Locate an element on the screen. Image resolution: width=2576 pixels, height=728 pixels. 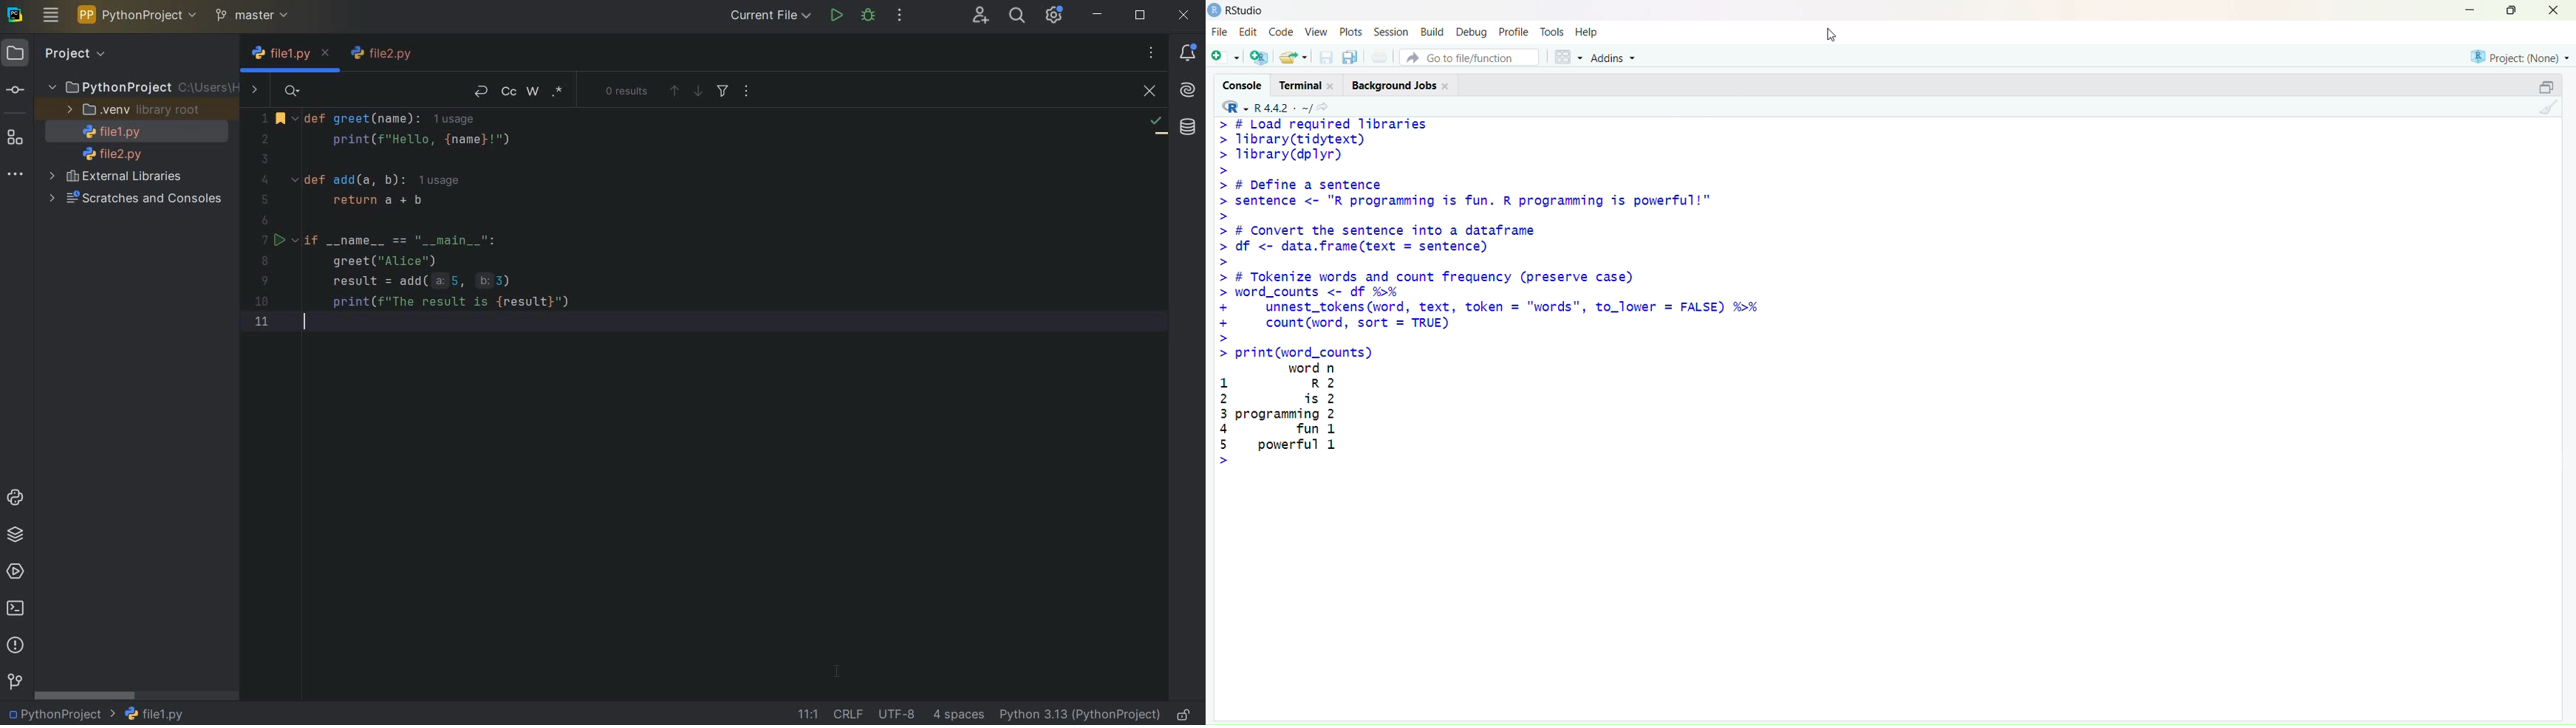
cursor is located at coordinates (1837, 36).